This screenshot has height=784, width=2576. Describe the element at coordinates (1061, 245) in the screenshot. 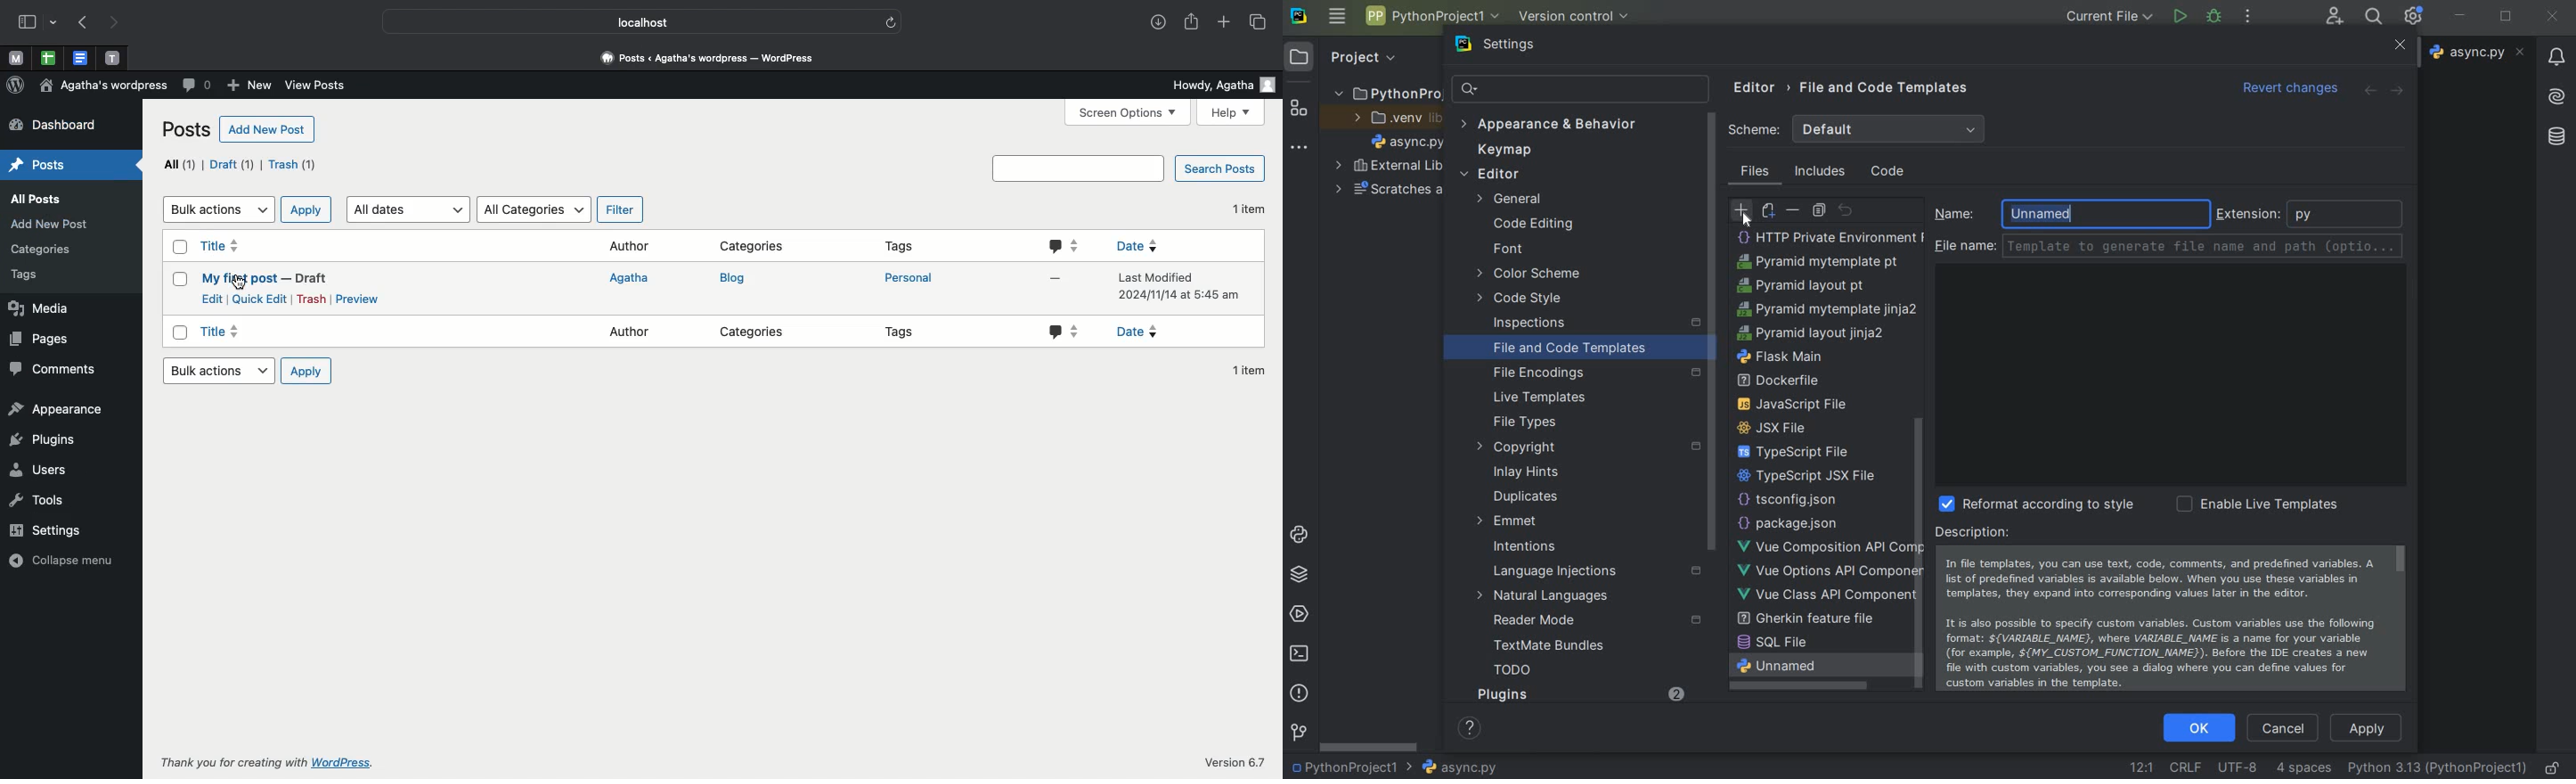

I see `Comments` at that location.